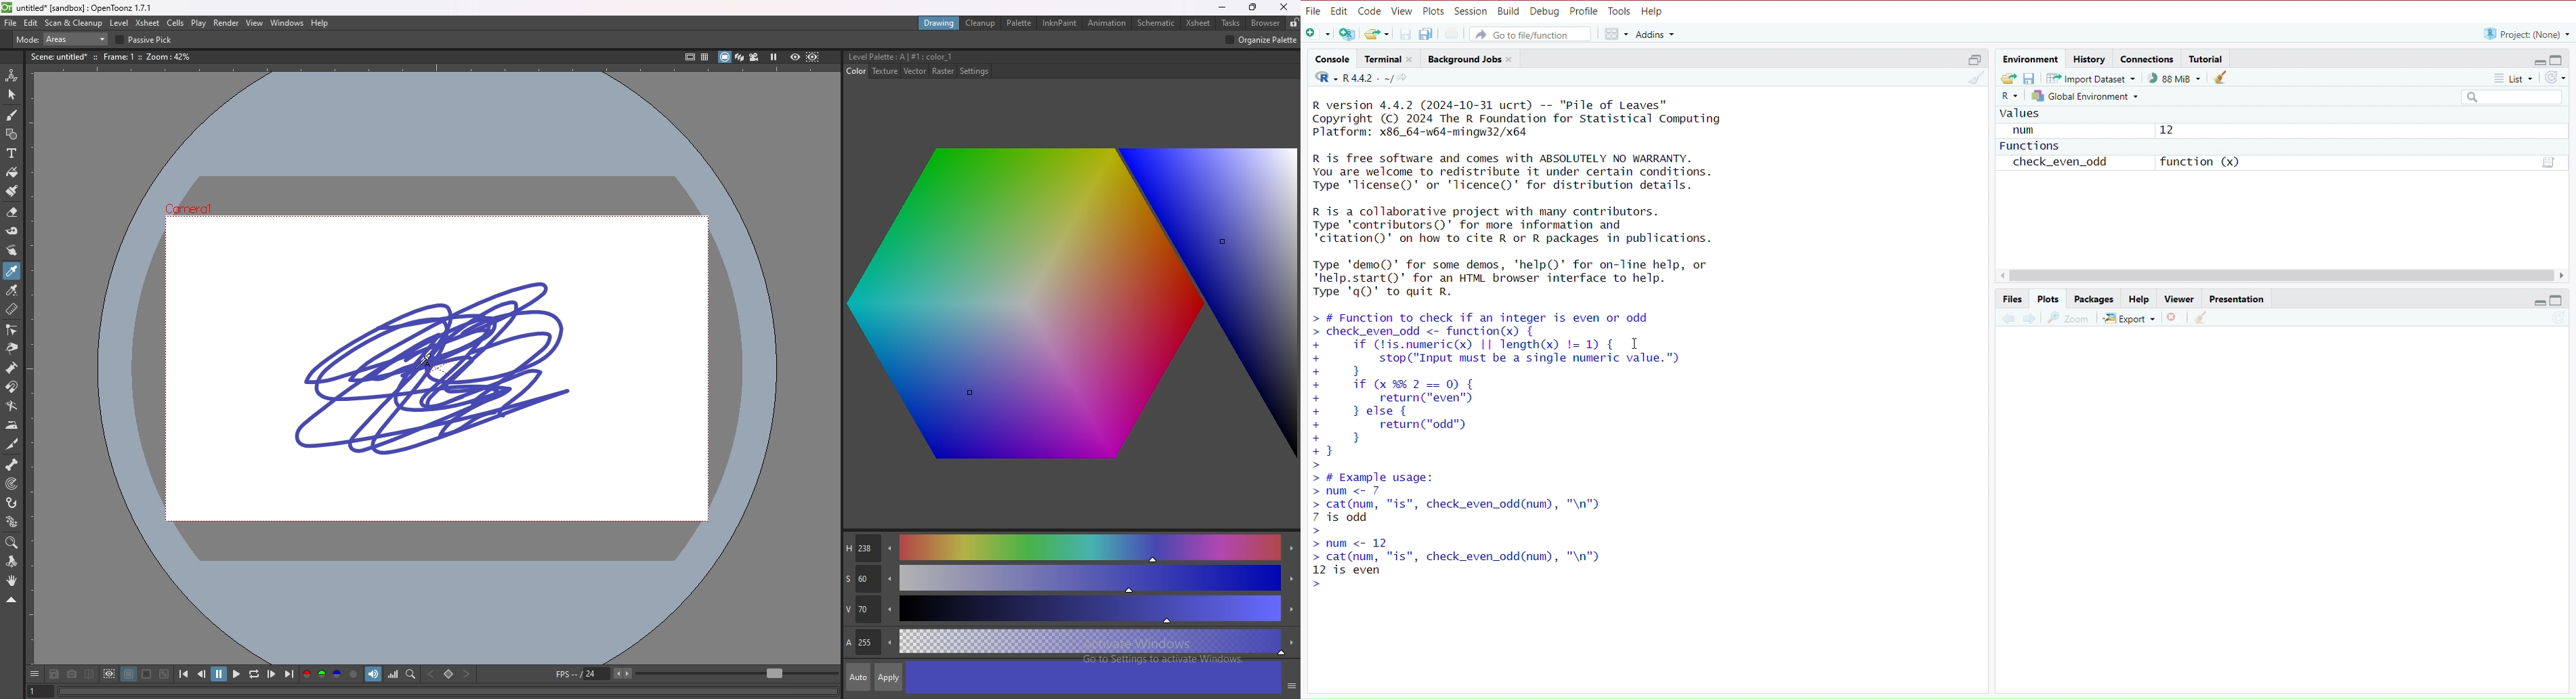  What do you see at coordinates (12, 114) in the screenshot?
I see `brush tool` at bounding box center [12, 114].